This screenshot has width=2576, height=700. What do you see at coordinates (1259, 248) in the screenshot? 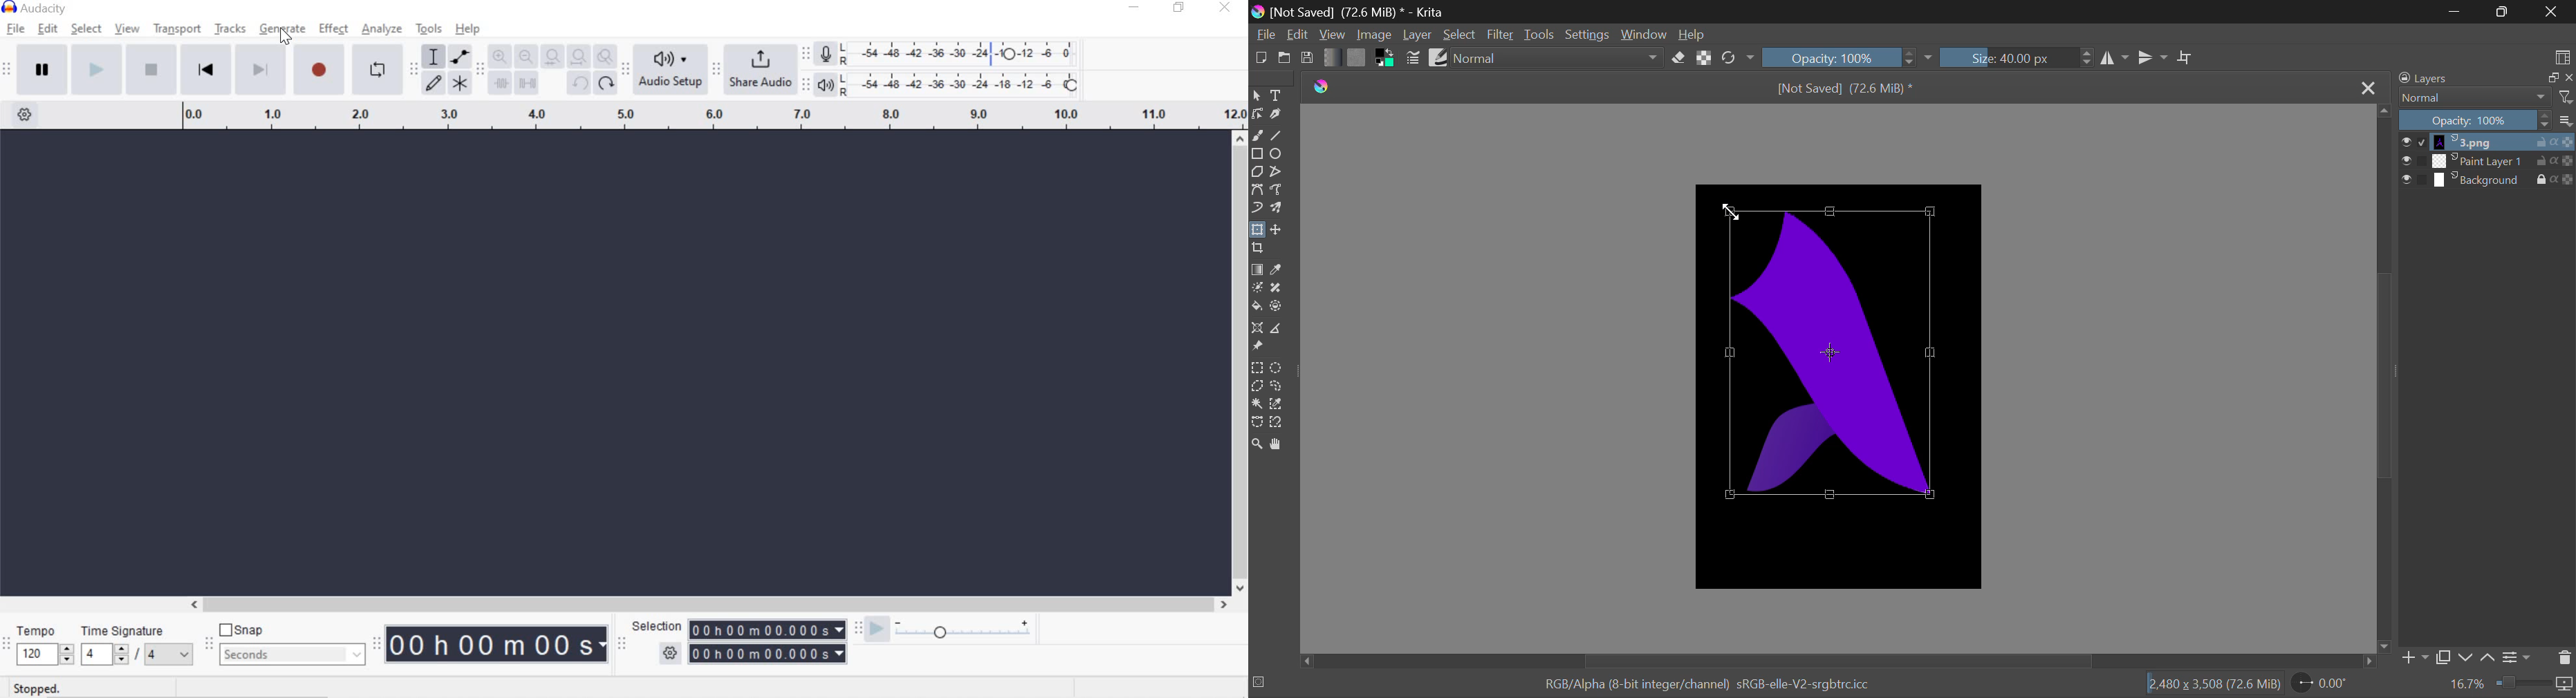
I see `Crop` at bounding box center [1259, 248].